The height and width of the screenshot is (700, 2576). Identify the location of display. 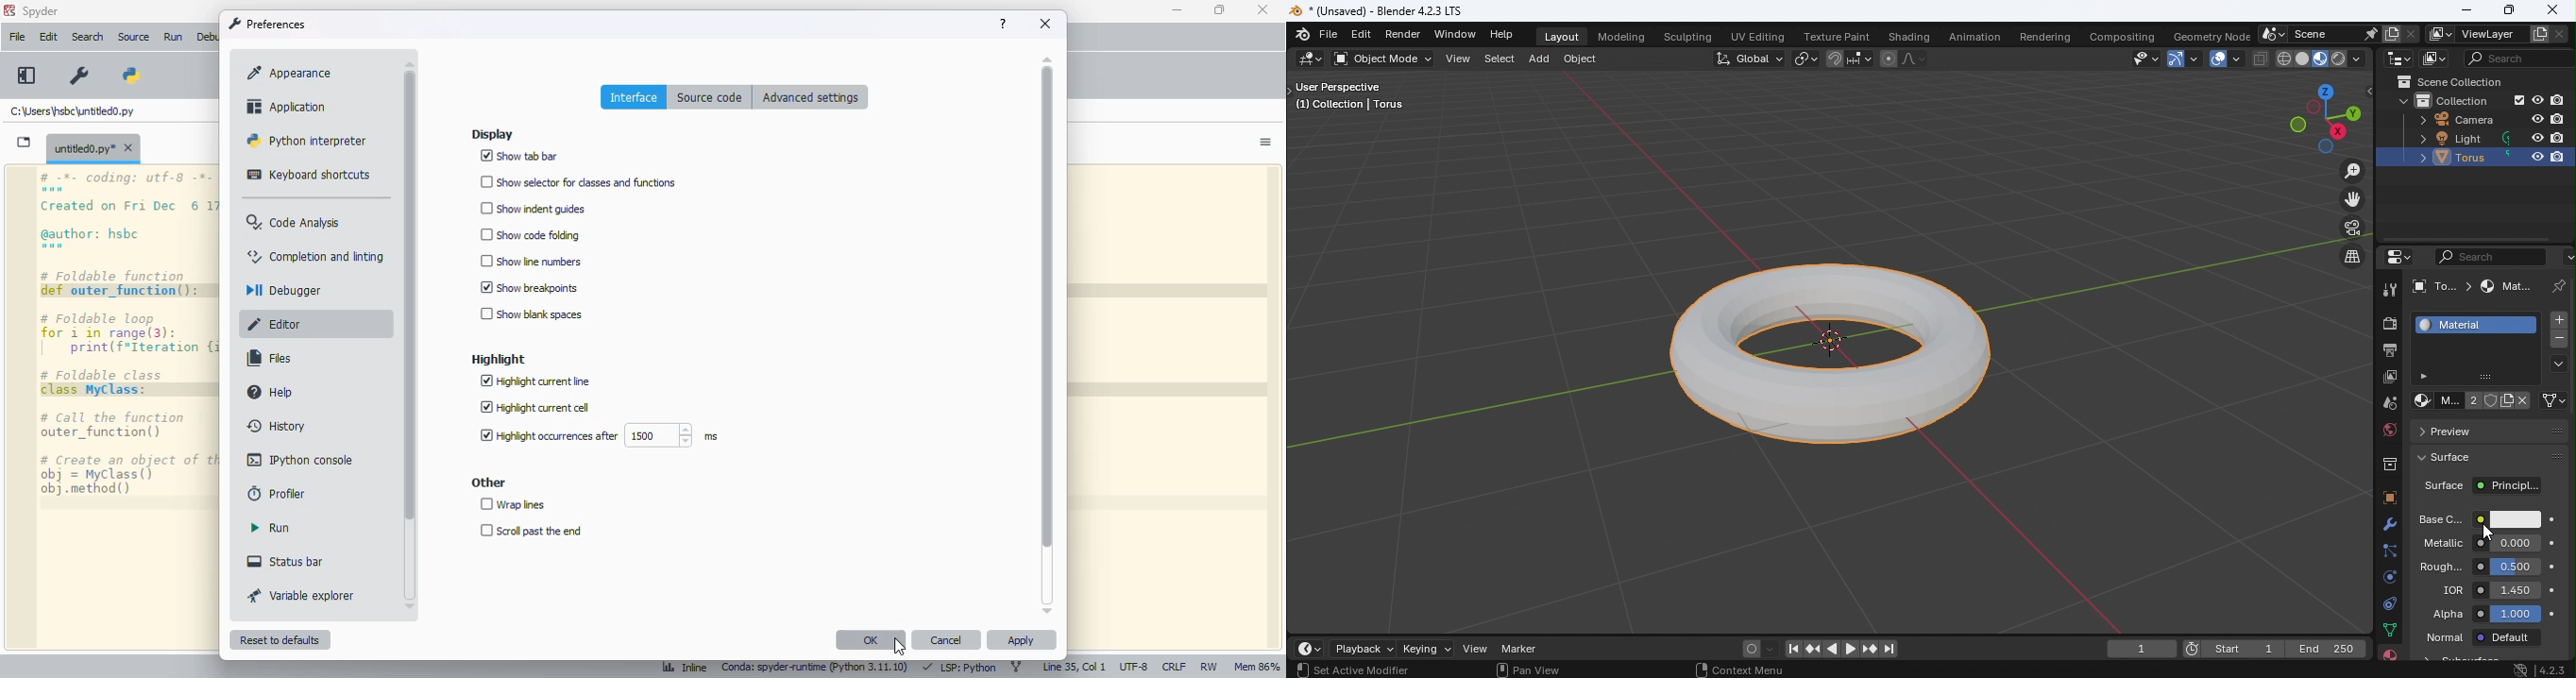
(492, 135).